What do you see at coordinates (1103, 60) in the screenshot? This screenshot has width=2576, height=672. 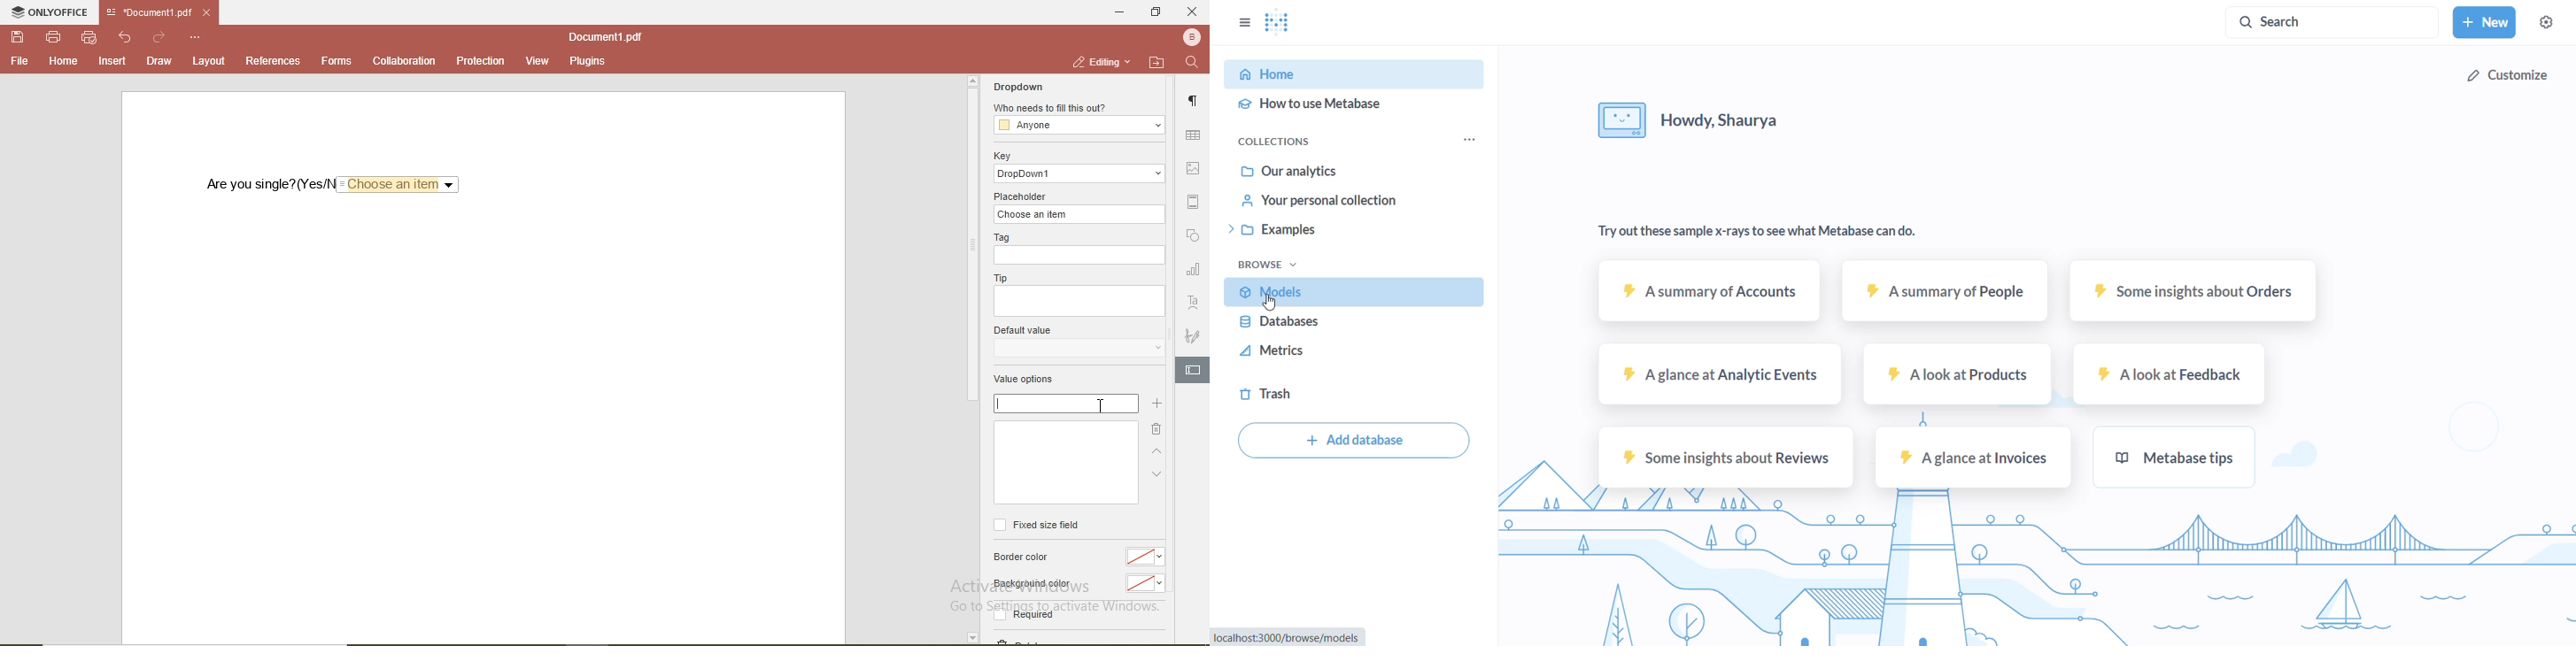 I see `editing` at bounding box center [1103, 60].